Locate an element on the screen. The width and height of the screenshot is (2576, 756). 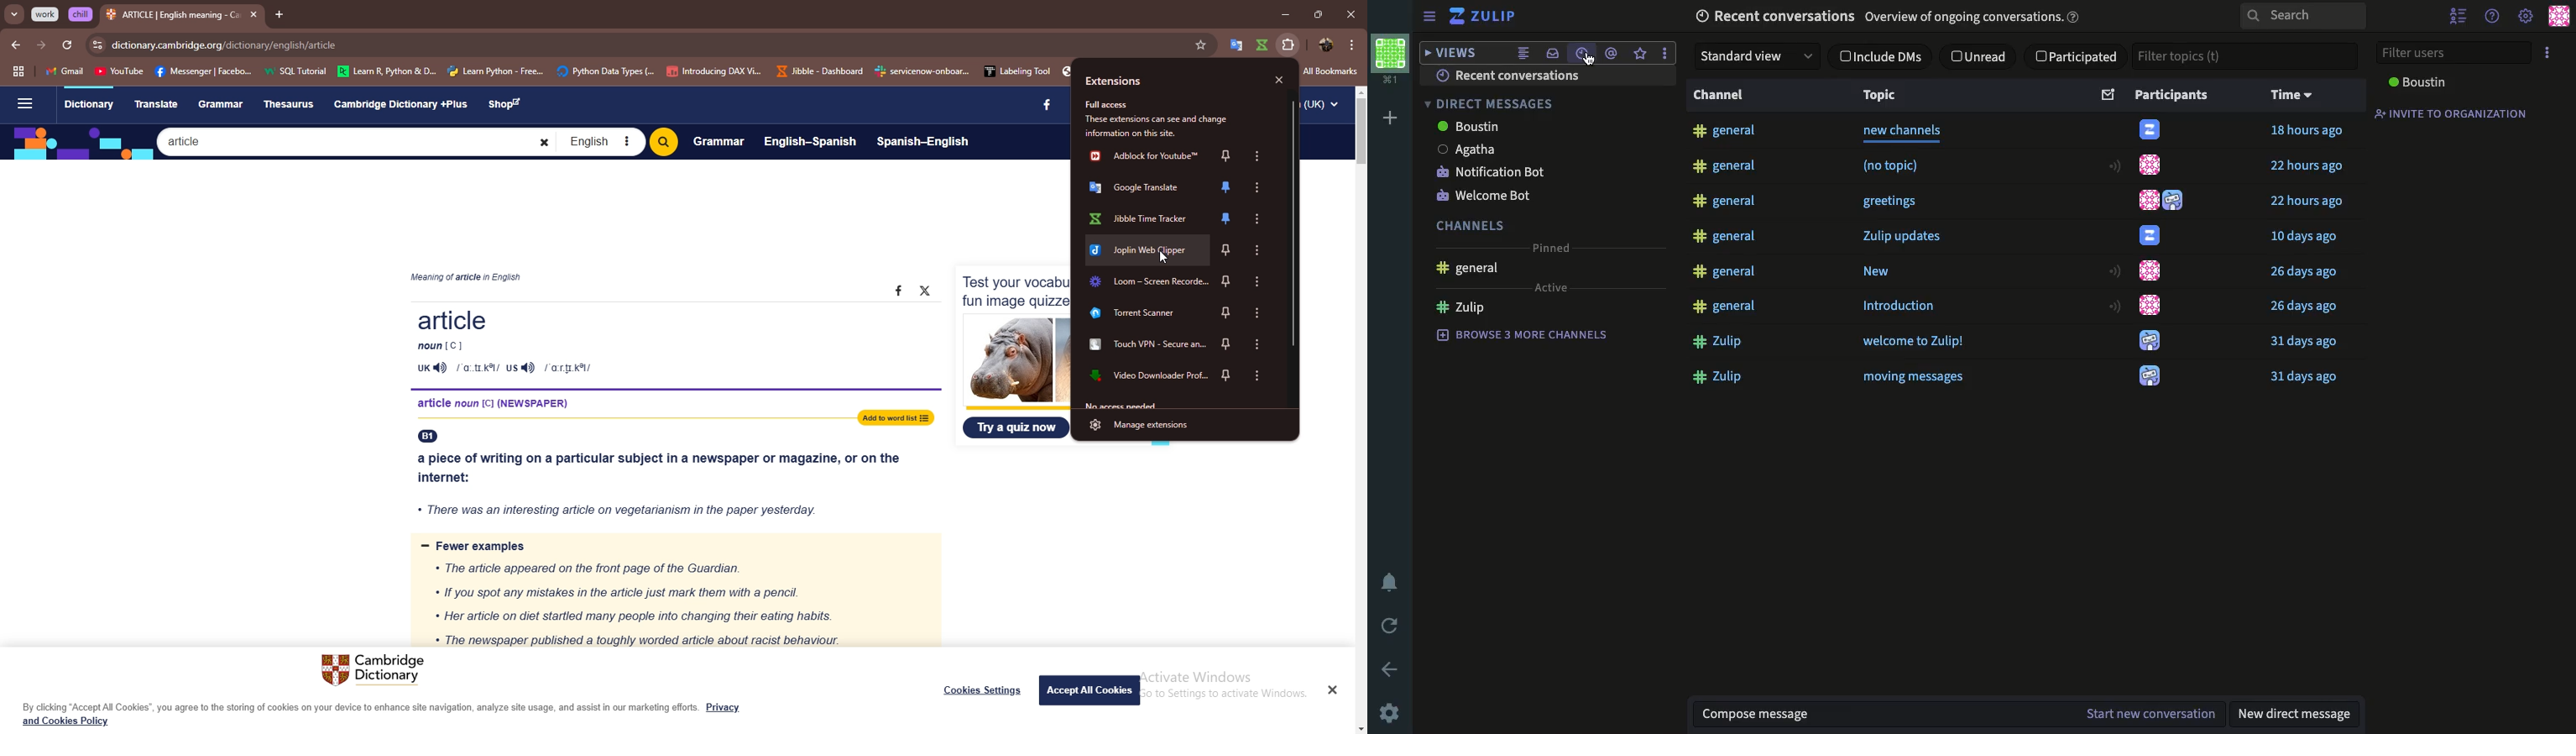
favorites is located at coordinates (1202, 45).